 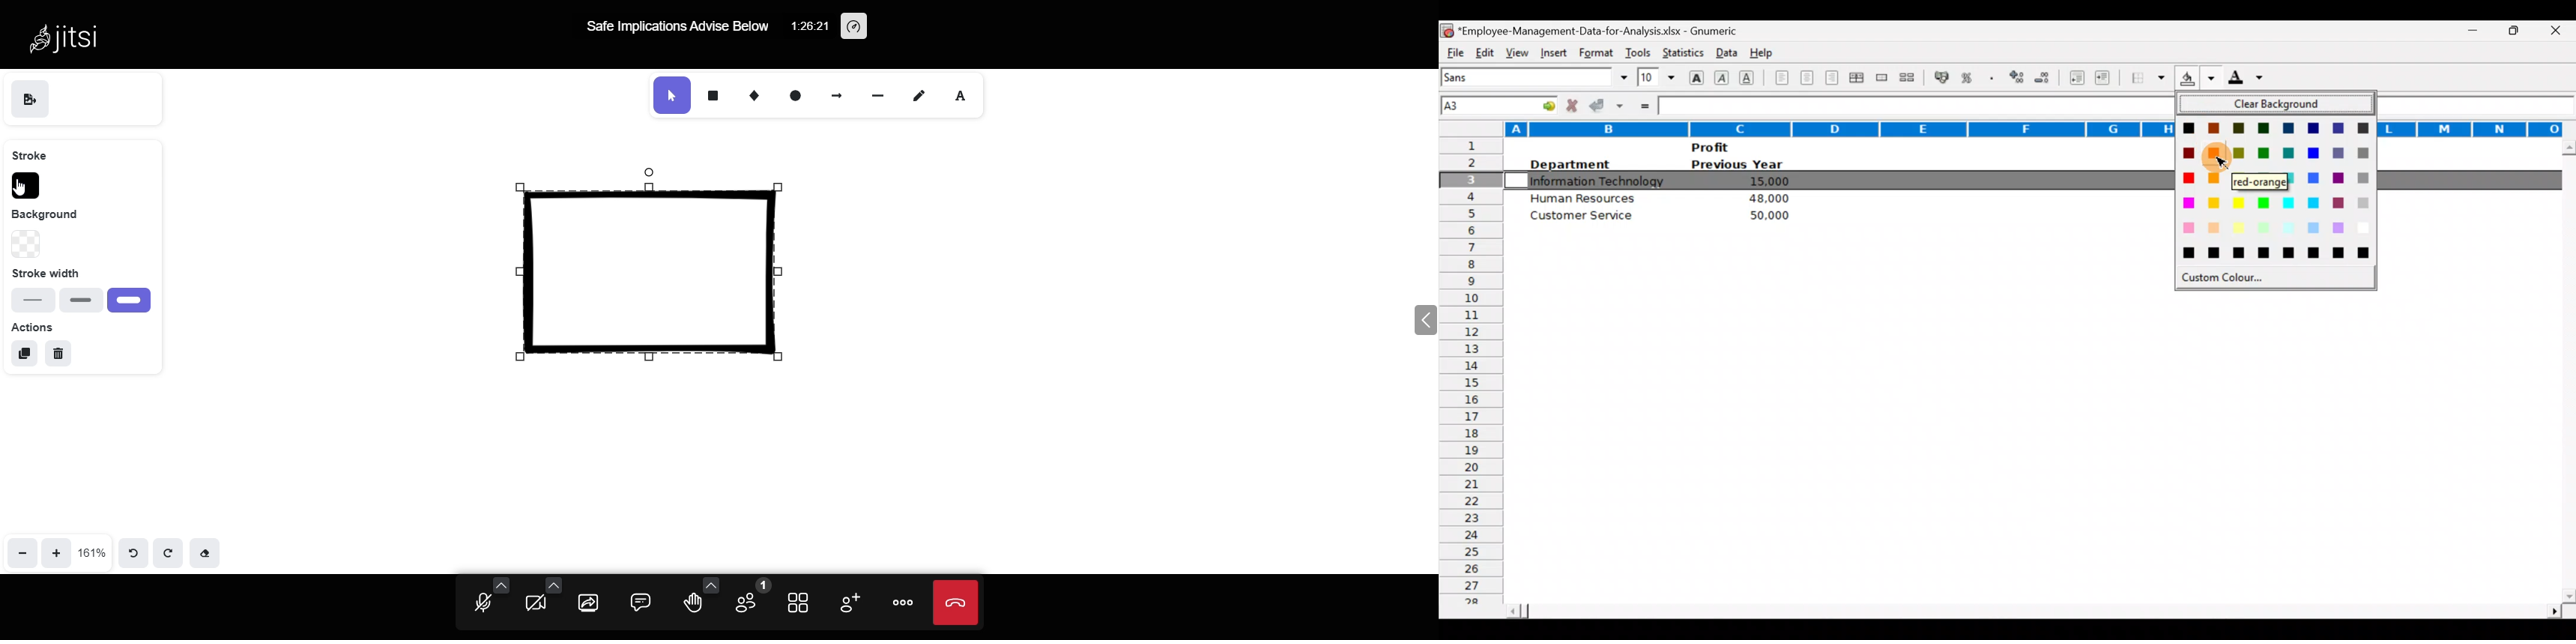 I want to click on thin, so click(x=33, y=301).